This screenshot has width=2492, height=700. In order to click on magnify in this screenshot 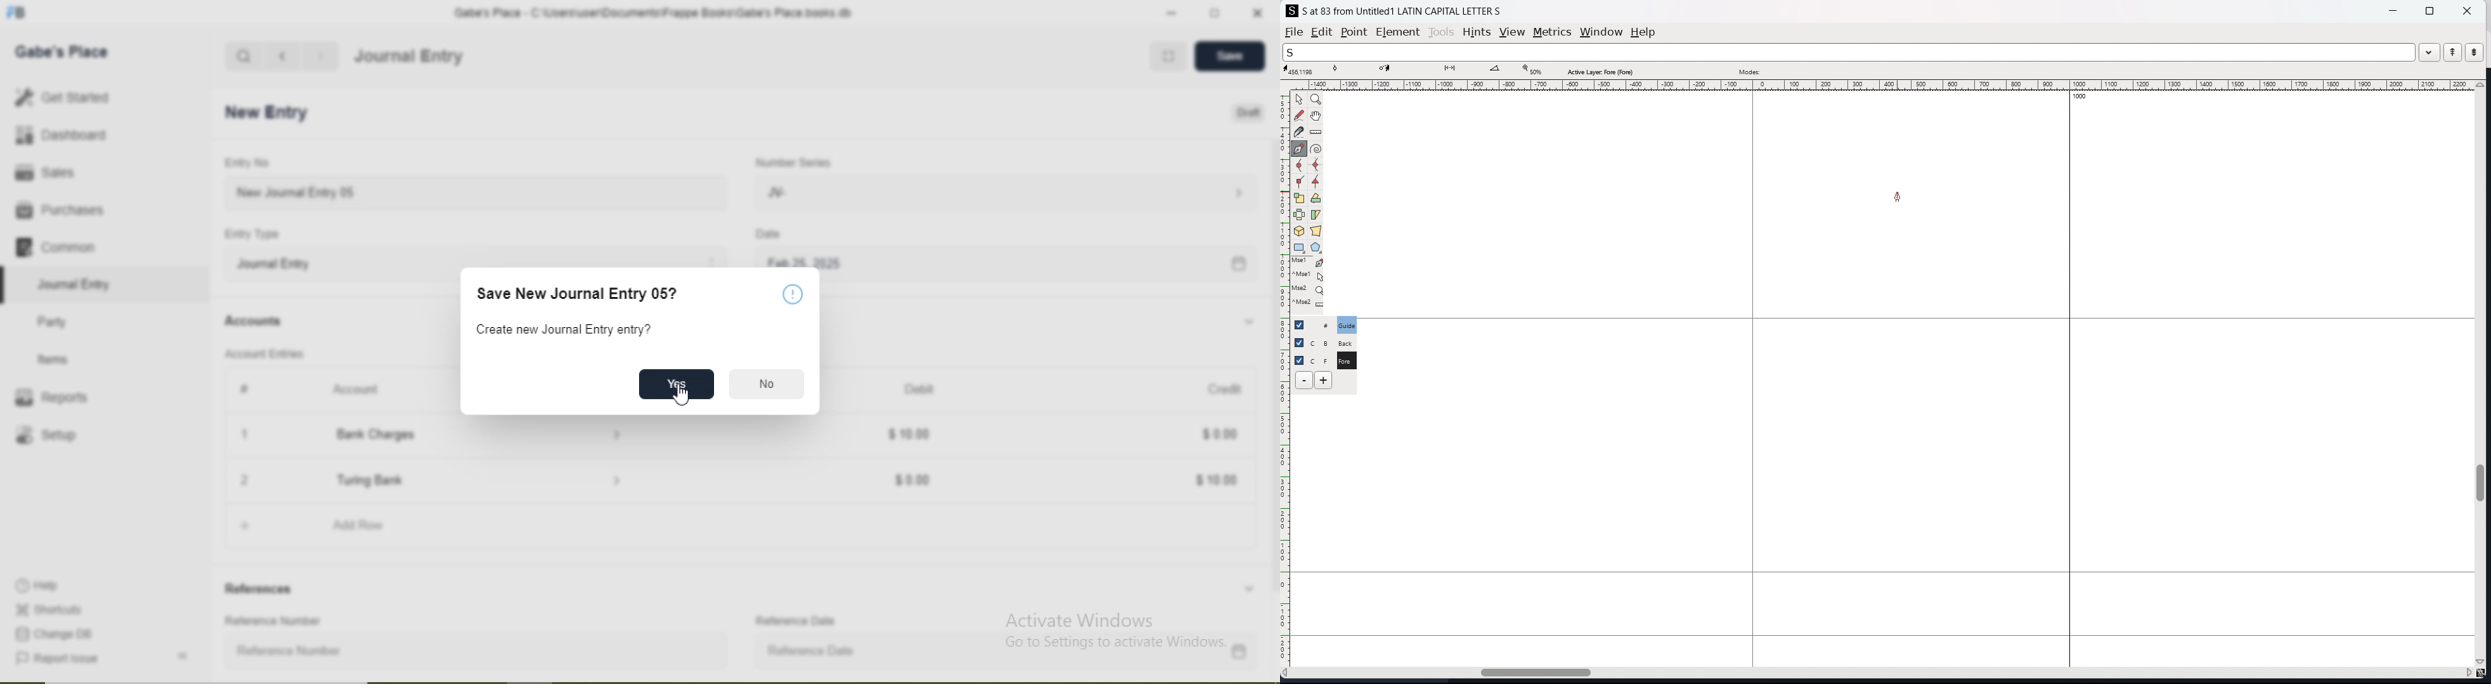, I will do `click(1317, 100)`.